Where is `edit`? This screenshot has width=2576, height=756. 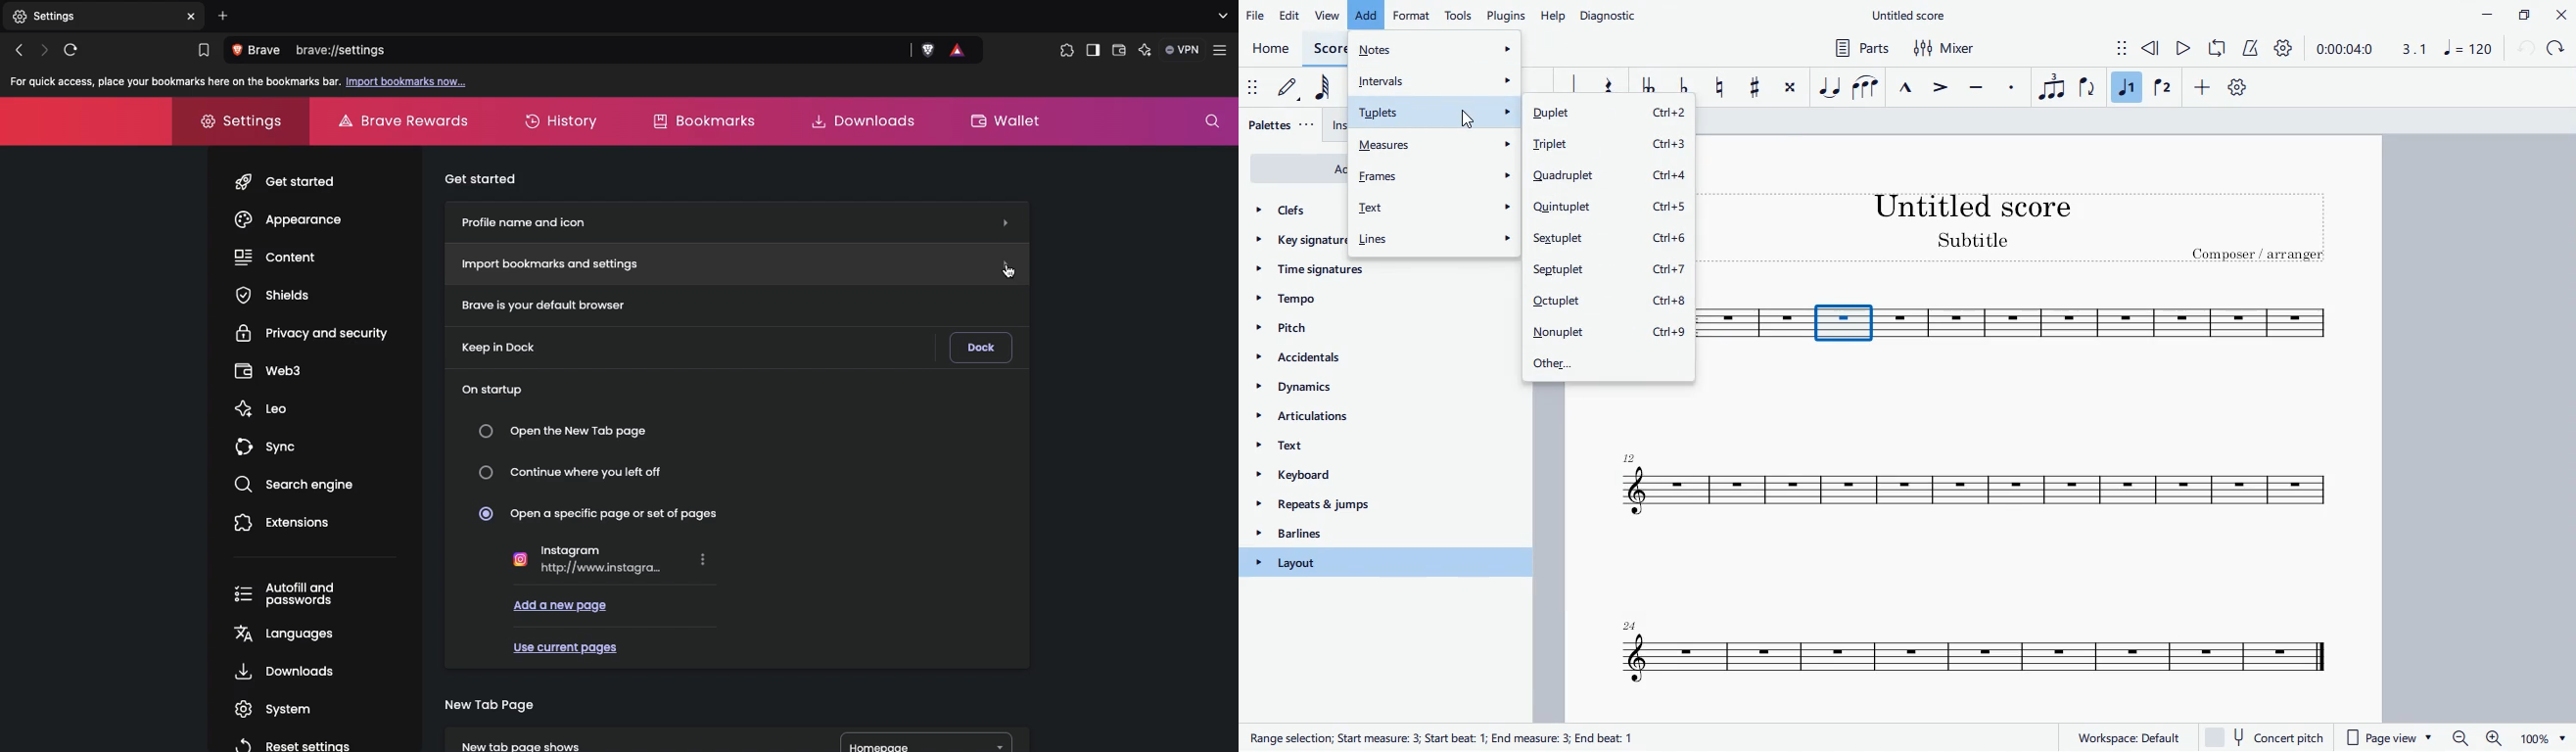 edit is located at coordinates (1292, 15).